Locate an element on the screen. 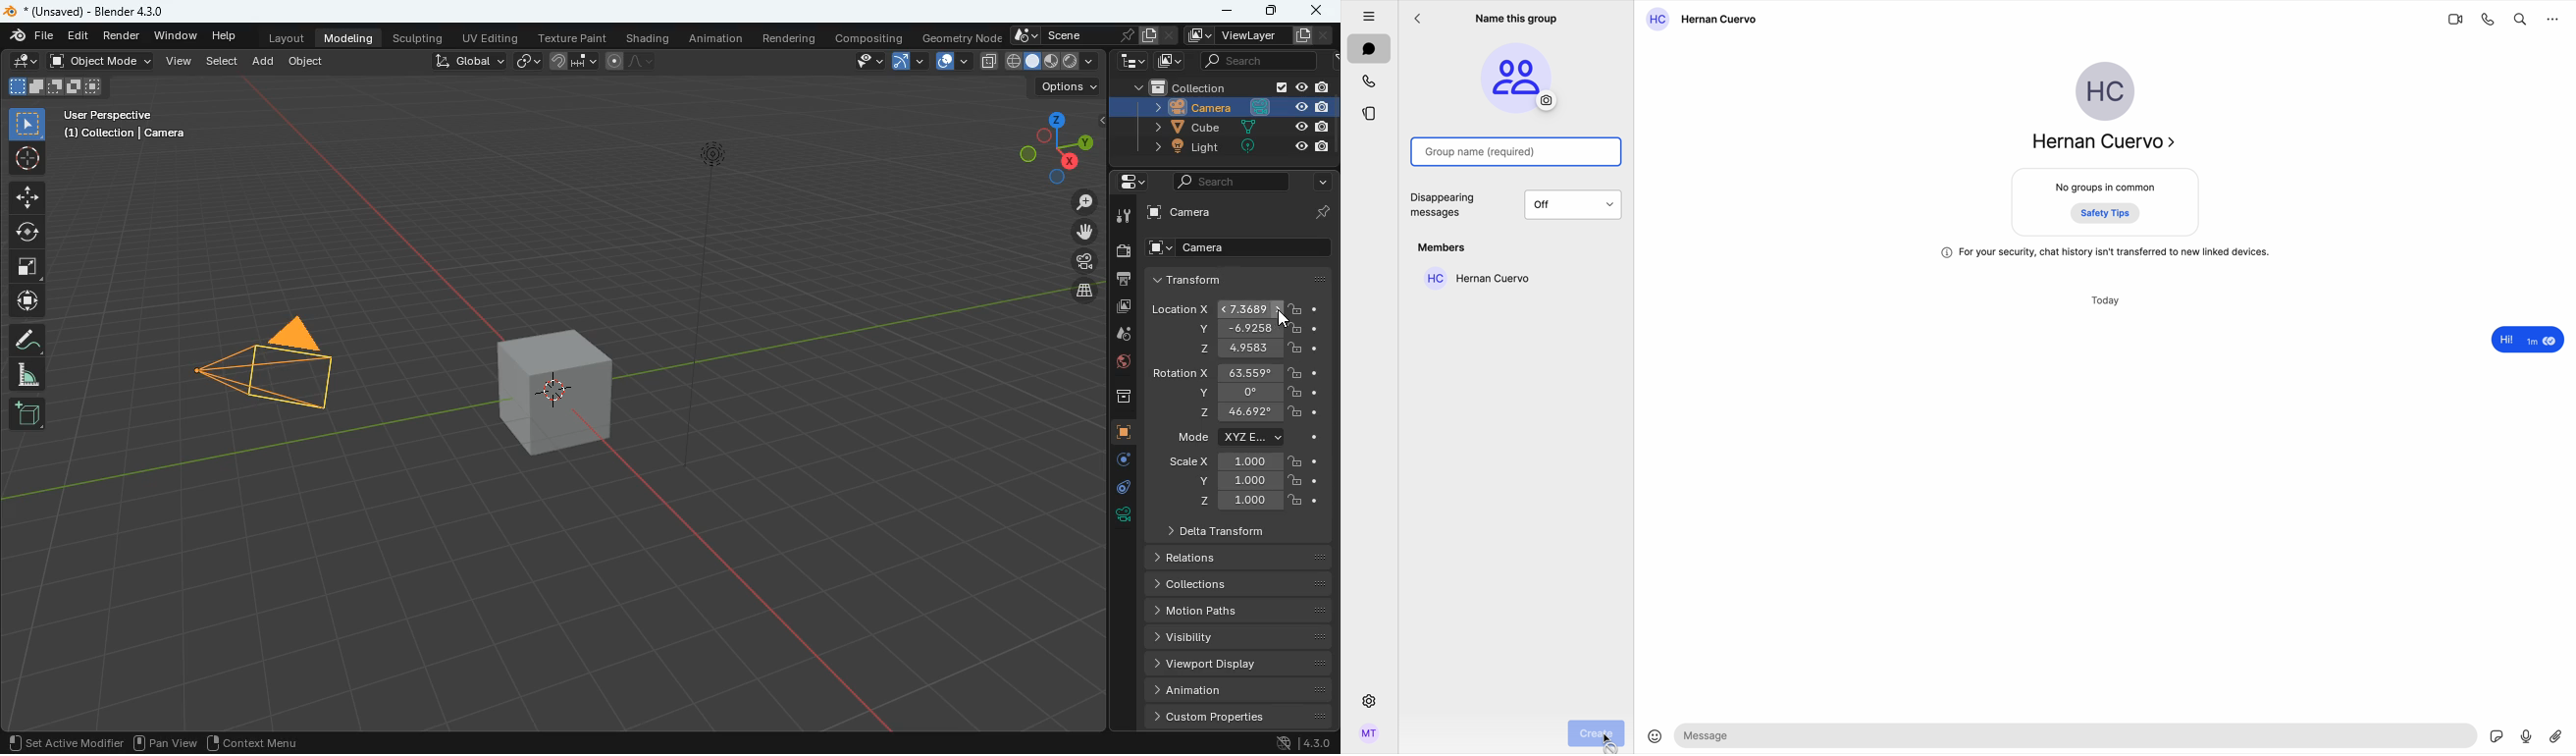 This screenshot has width=2576, height=756. image is located at coordinates (1120, 309).